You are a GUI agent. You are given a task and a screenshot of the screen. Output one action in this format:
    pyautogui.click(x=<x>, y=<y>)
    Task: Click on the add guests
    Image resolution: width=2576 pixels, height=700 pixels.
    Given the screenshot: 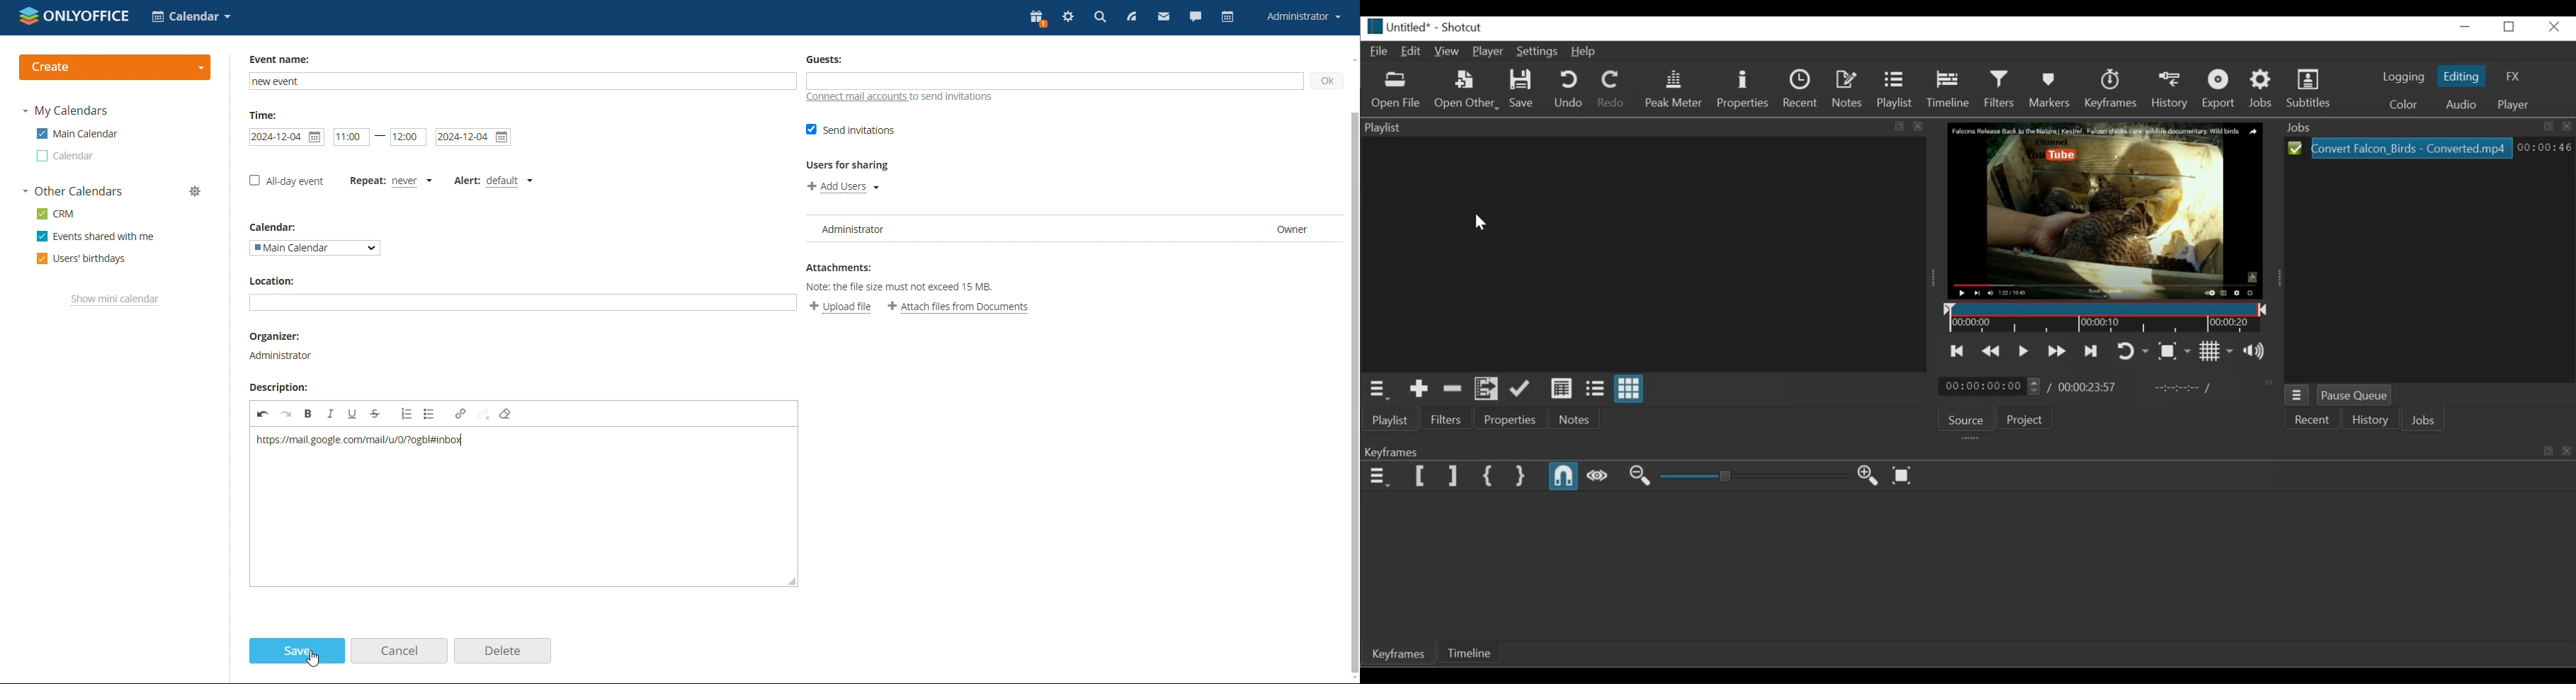 What is the action you would take?
    pyautogui.click(x=1053, y=80)
    